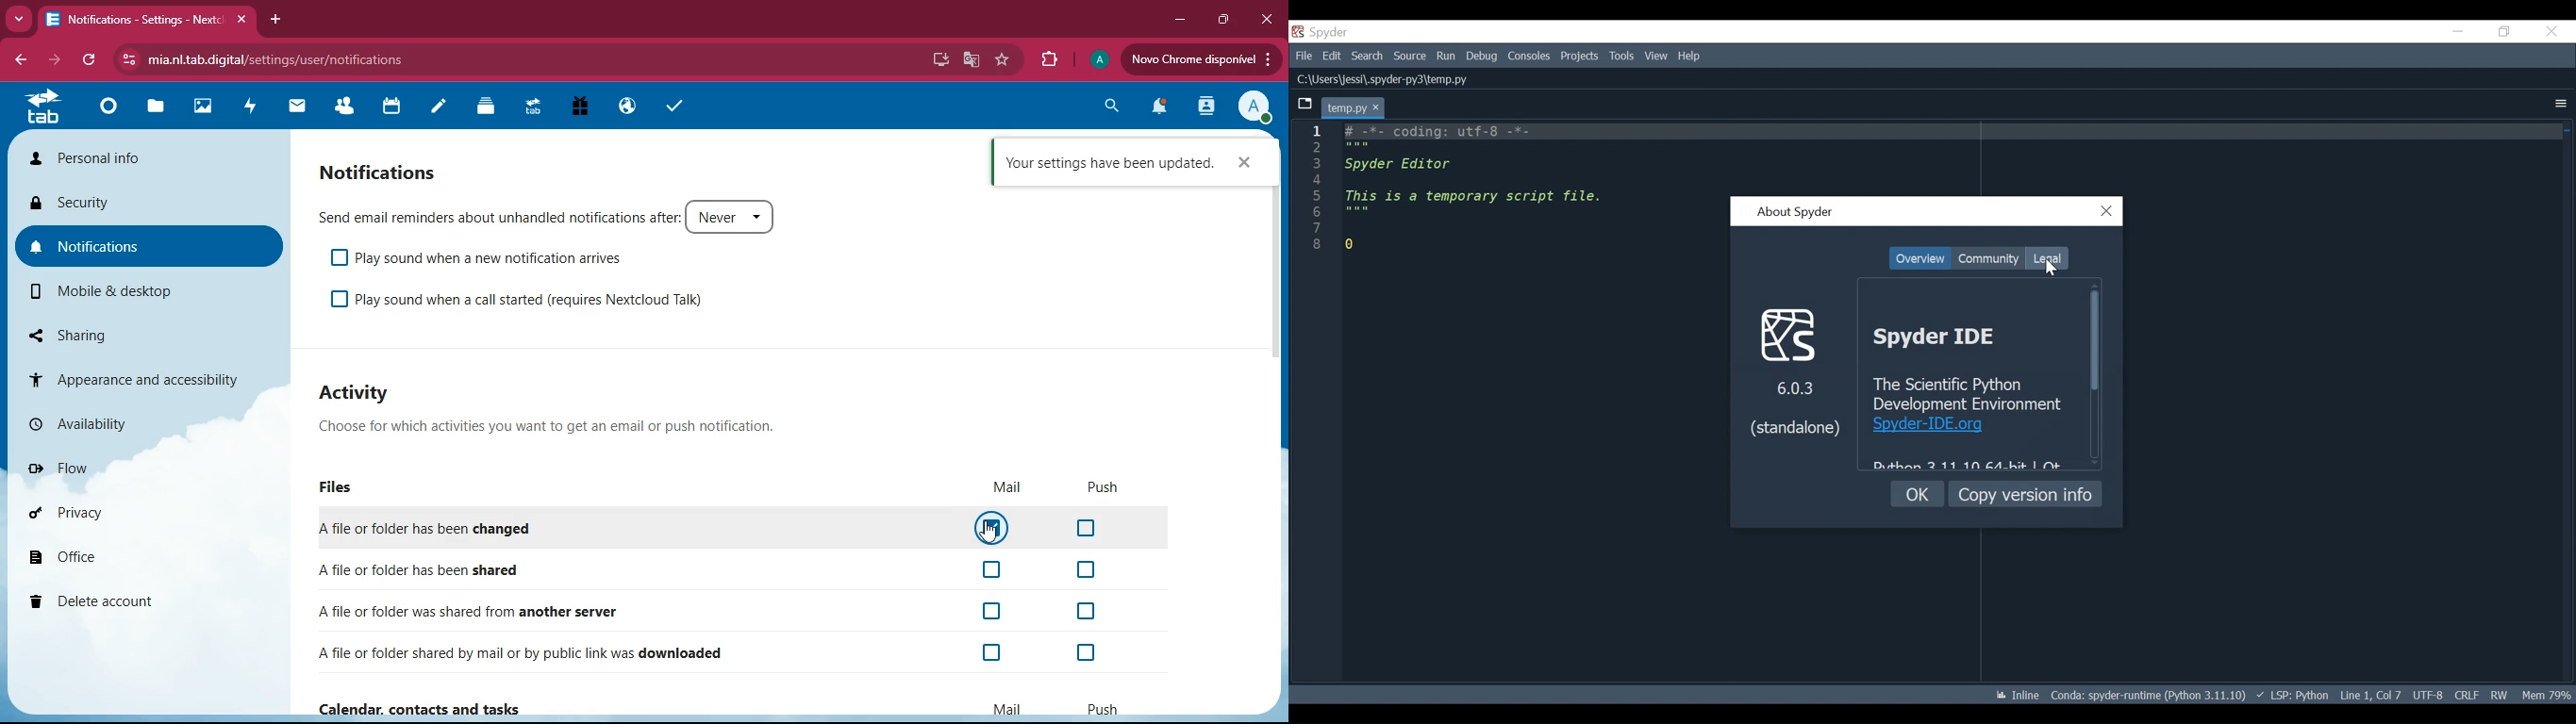 The image size is (2576, 728). Describe the element at coordinates (1580, 56) in the screenshot. I see `Projects` at that location.